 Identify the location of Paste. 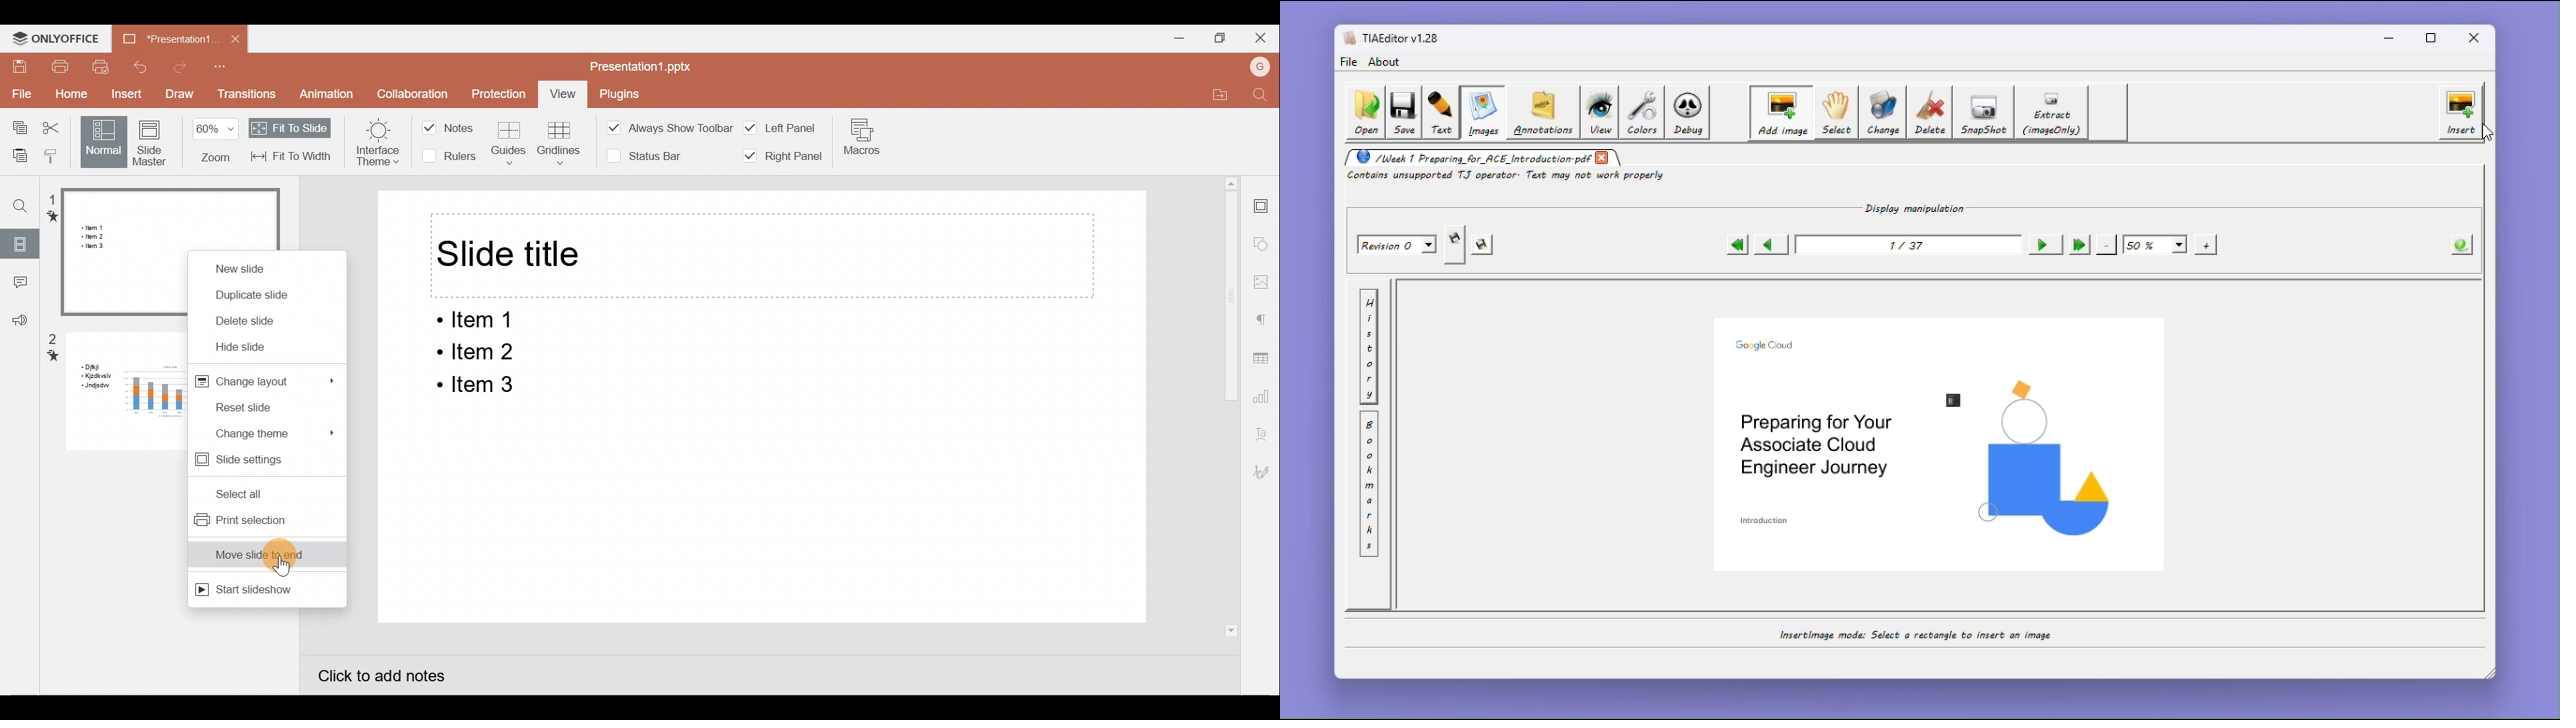
(19, 154).